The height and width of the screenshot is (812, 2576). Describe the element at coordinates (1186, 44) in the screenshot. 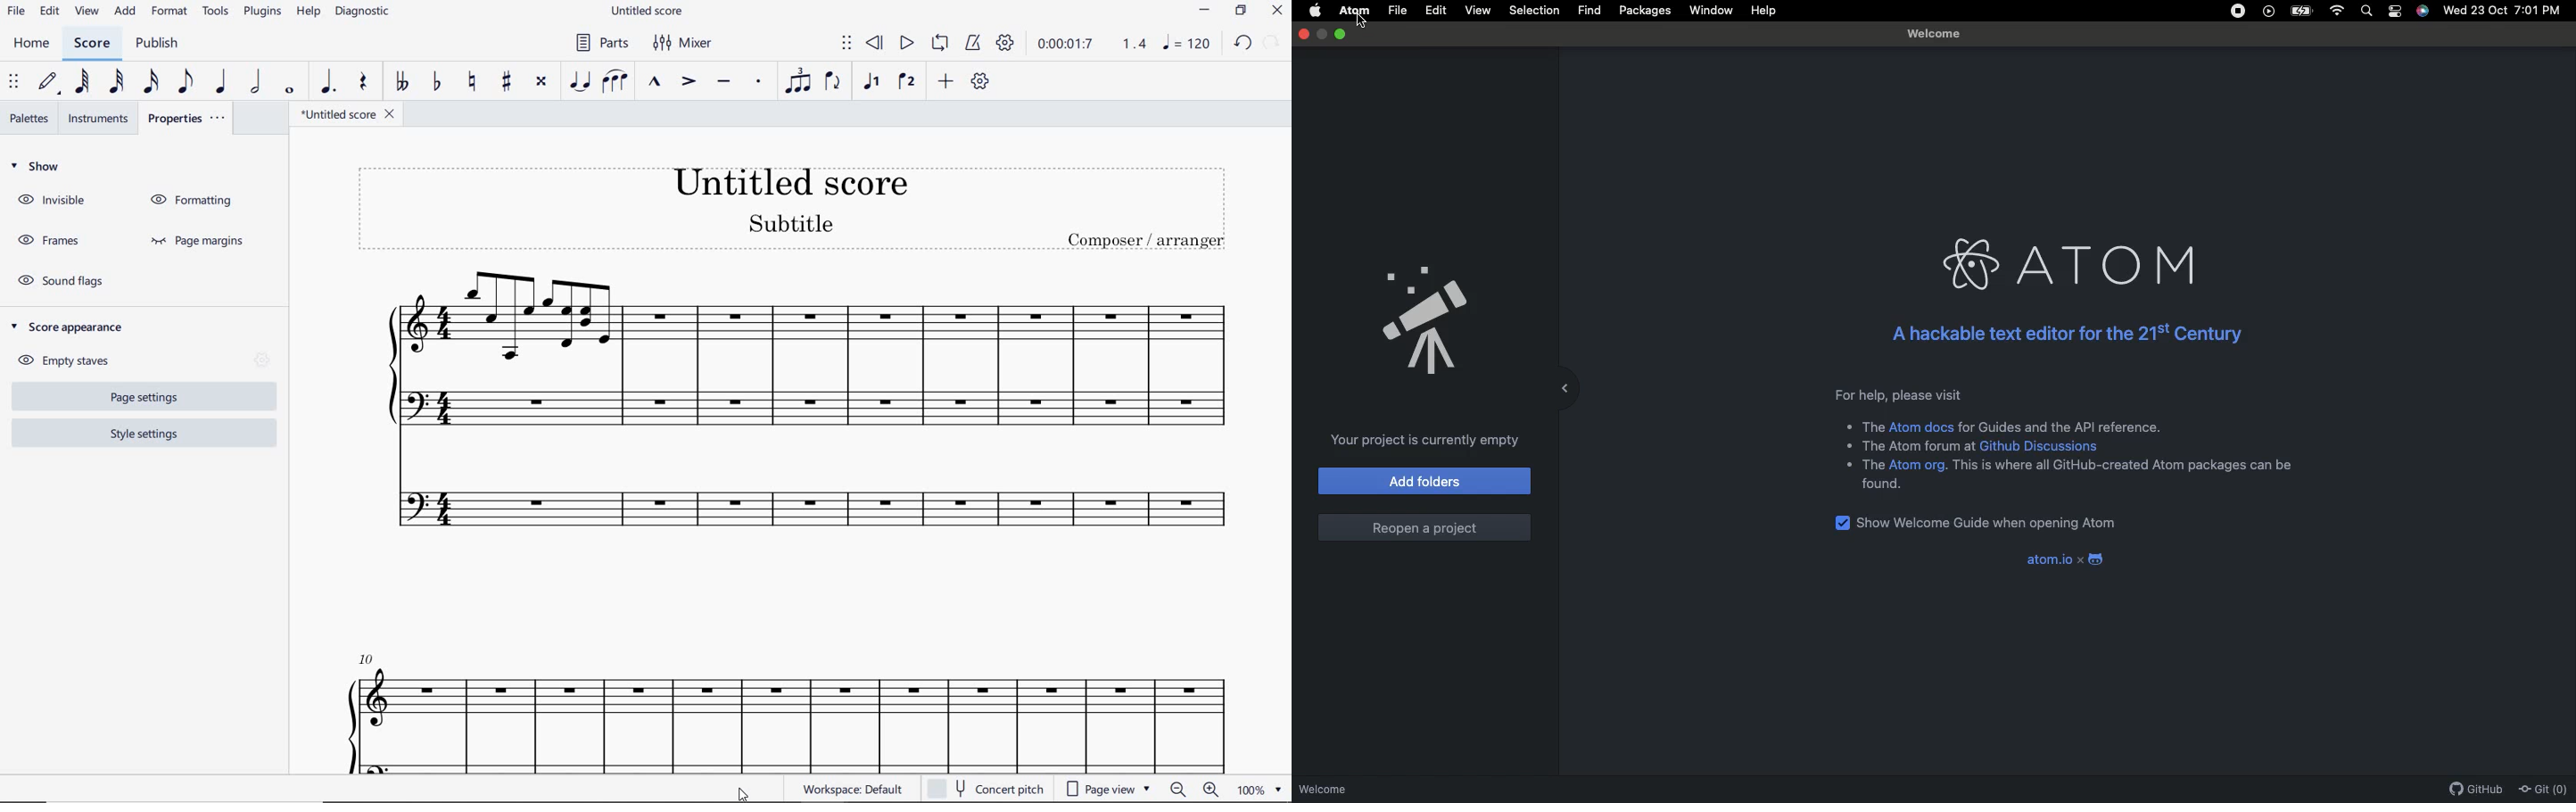

I see `NOTE` at that location.